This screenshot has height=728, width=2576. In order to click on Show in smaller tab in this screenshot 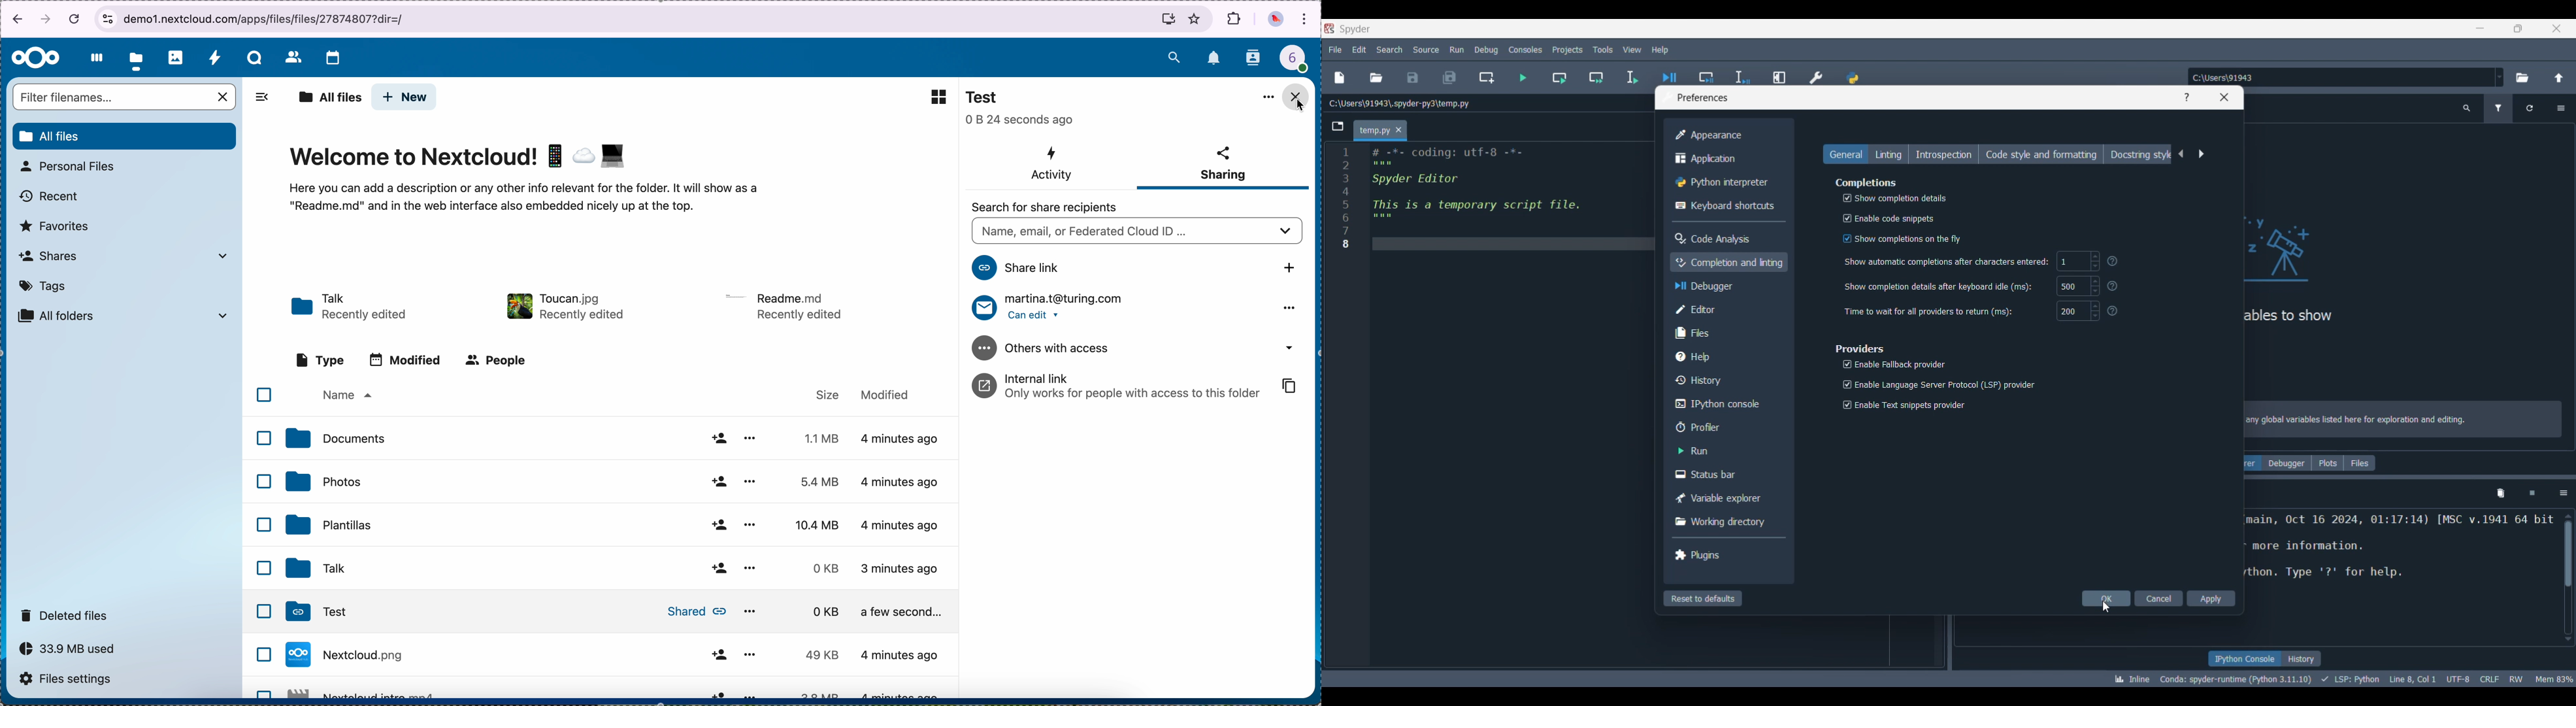, I will do `click(2518, 29)`.